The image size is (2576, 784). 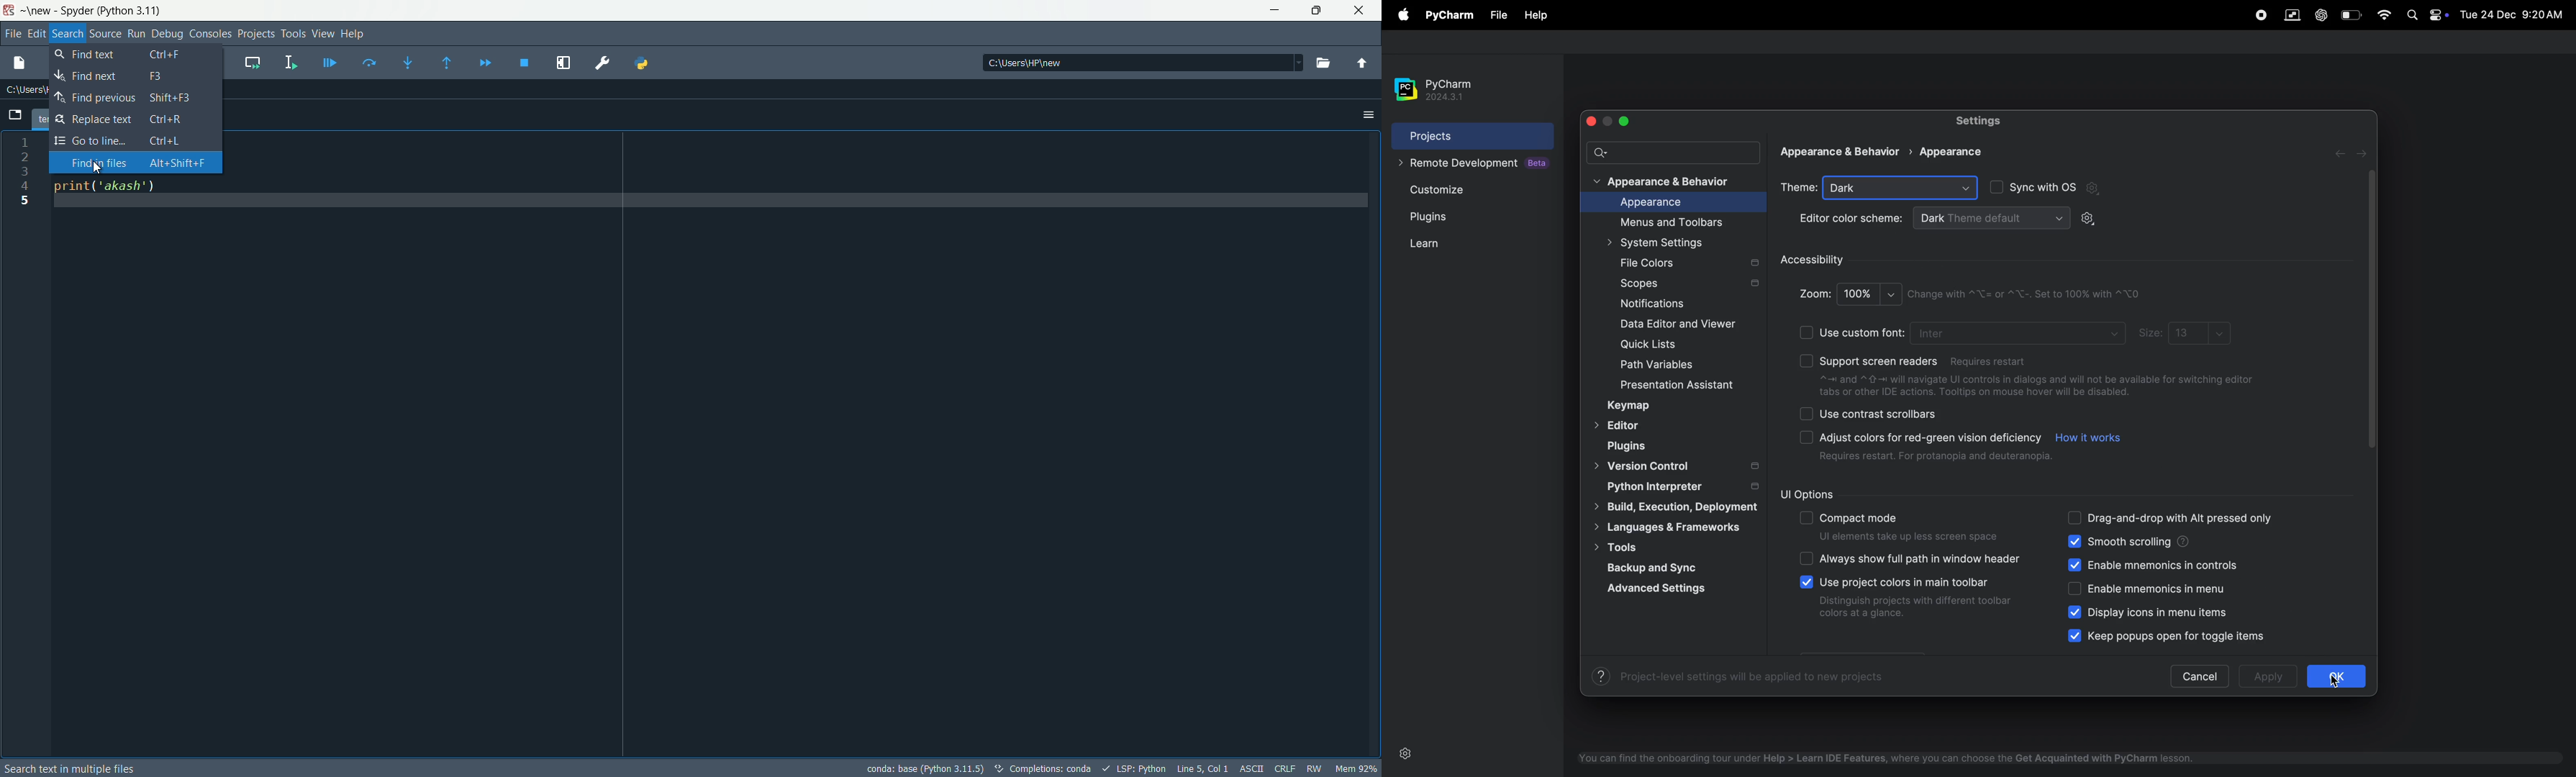 I want to click on sync with os, so click(x=2057, y=188).